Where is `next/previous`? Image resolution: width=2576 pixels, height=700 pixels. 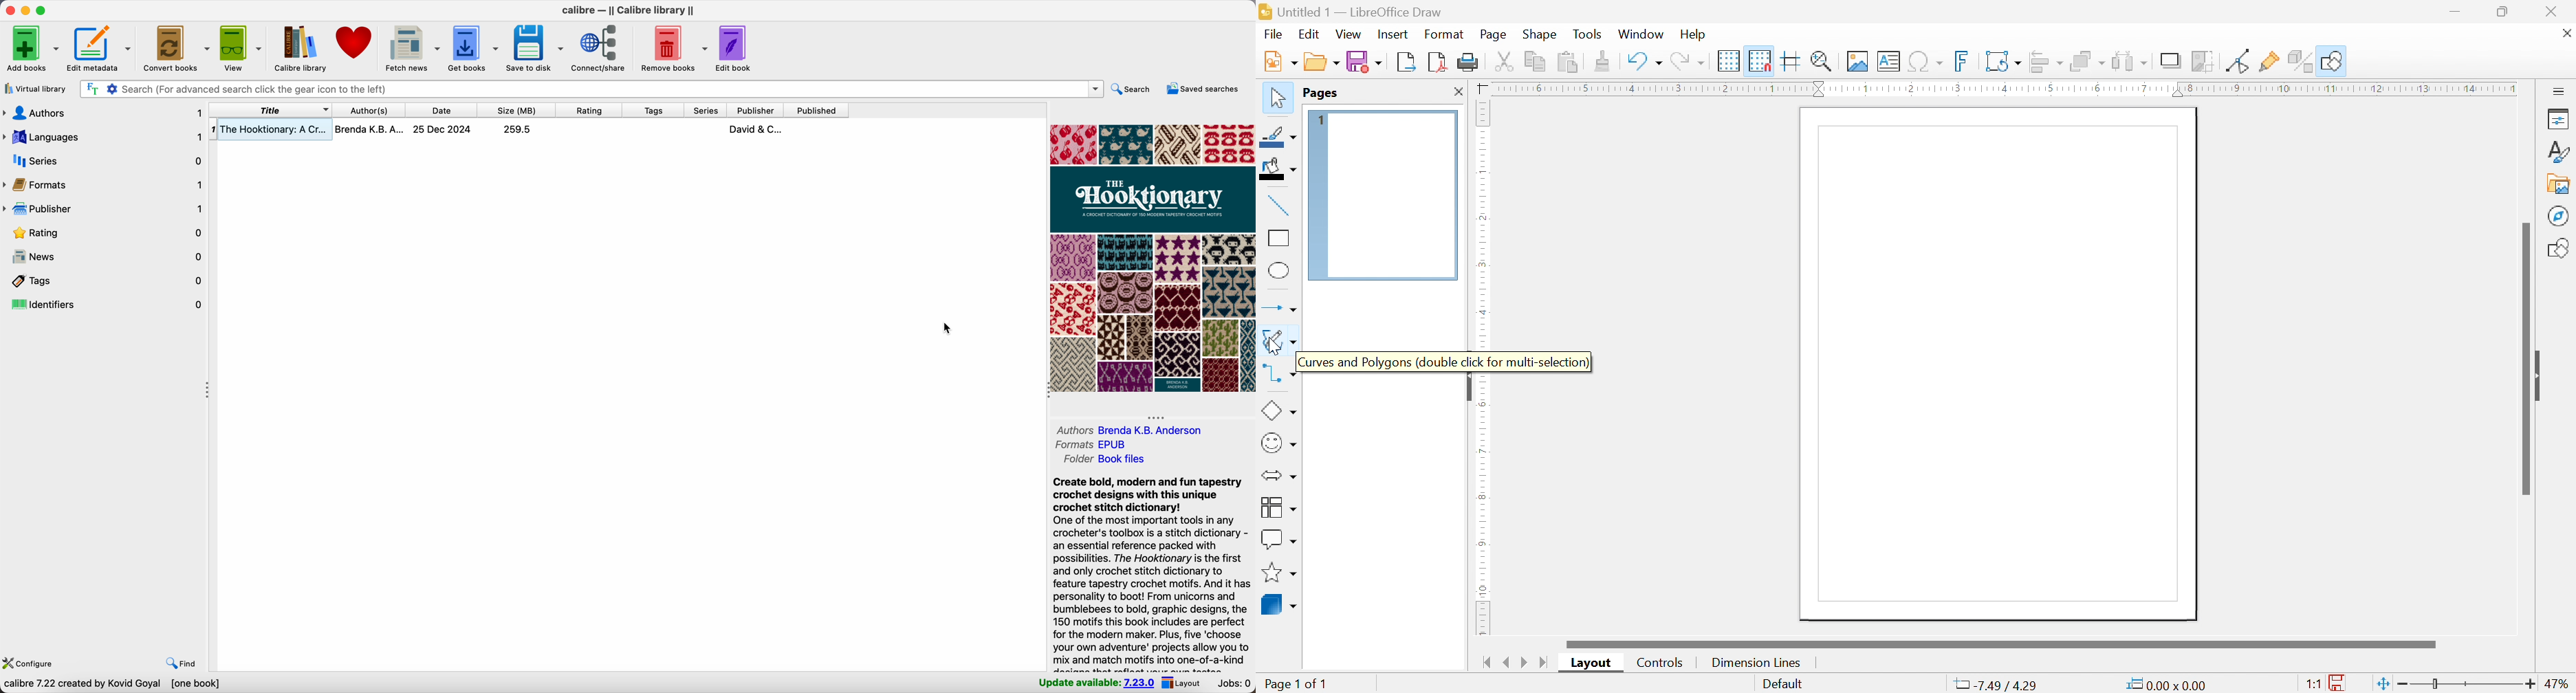 next/previous is located at coordinates (1516, 663).